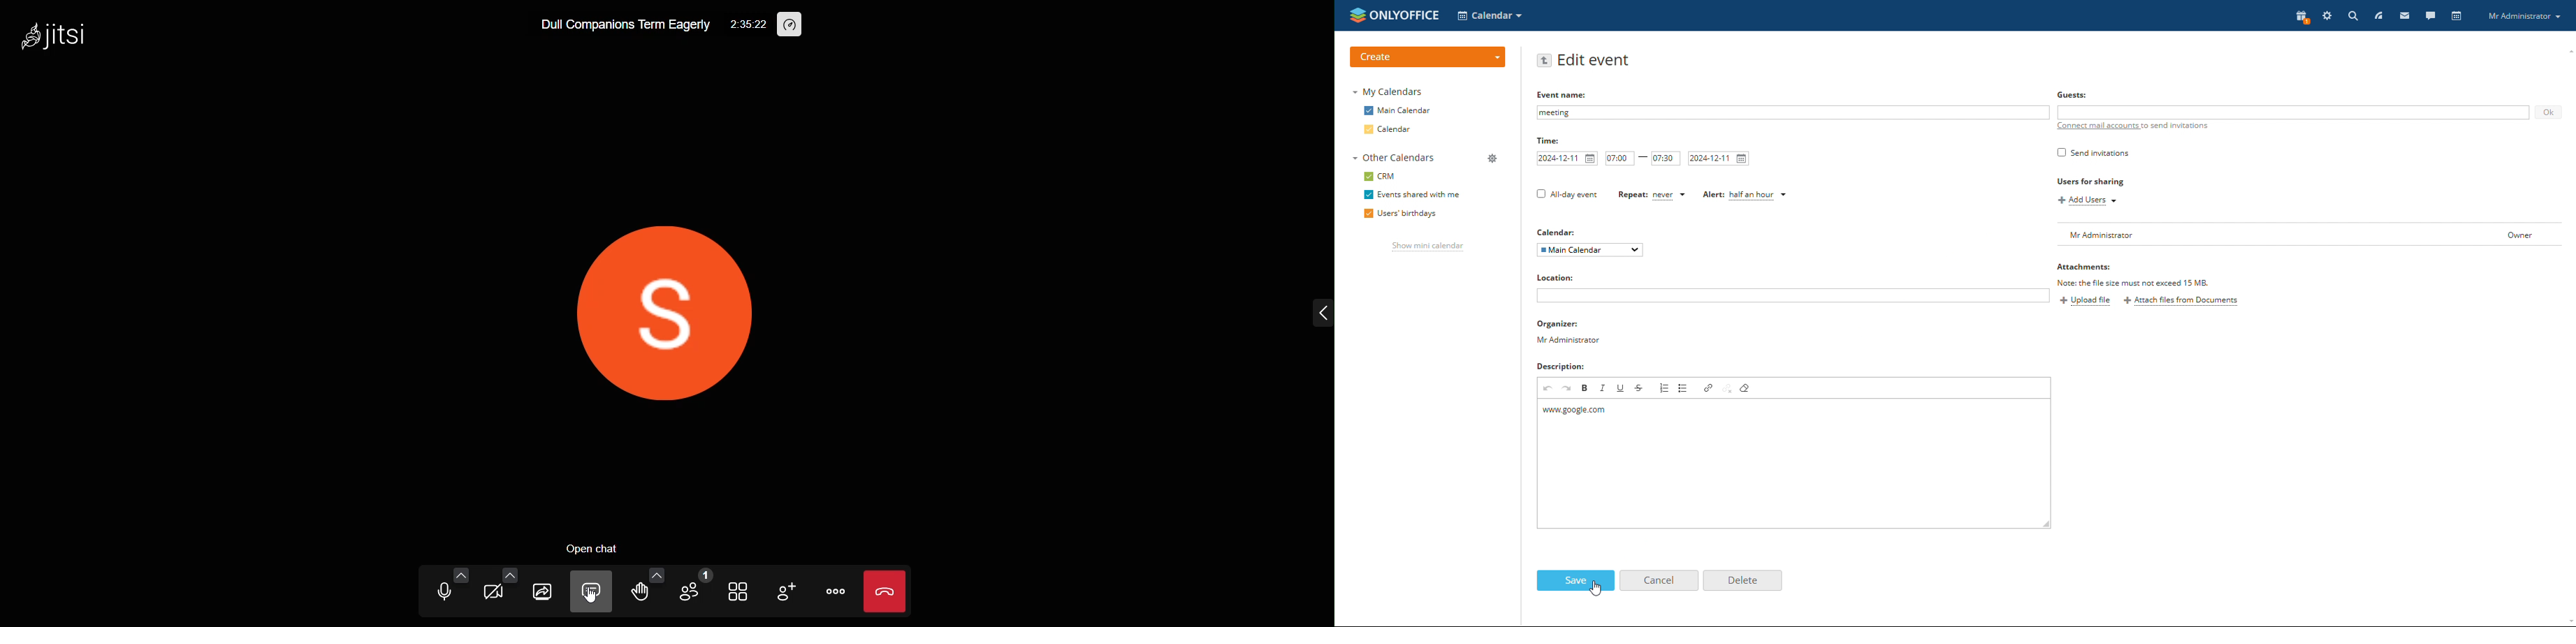  What do you see at coordinates (791, 26) in the screenshot?
I see `performance setting` at bounding box center [791, 26].